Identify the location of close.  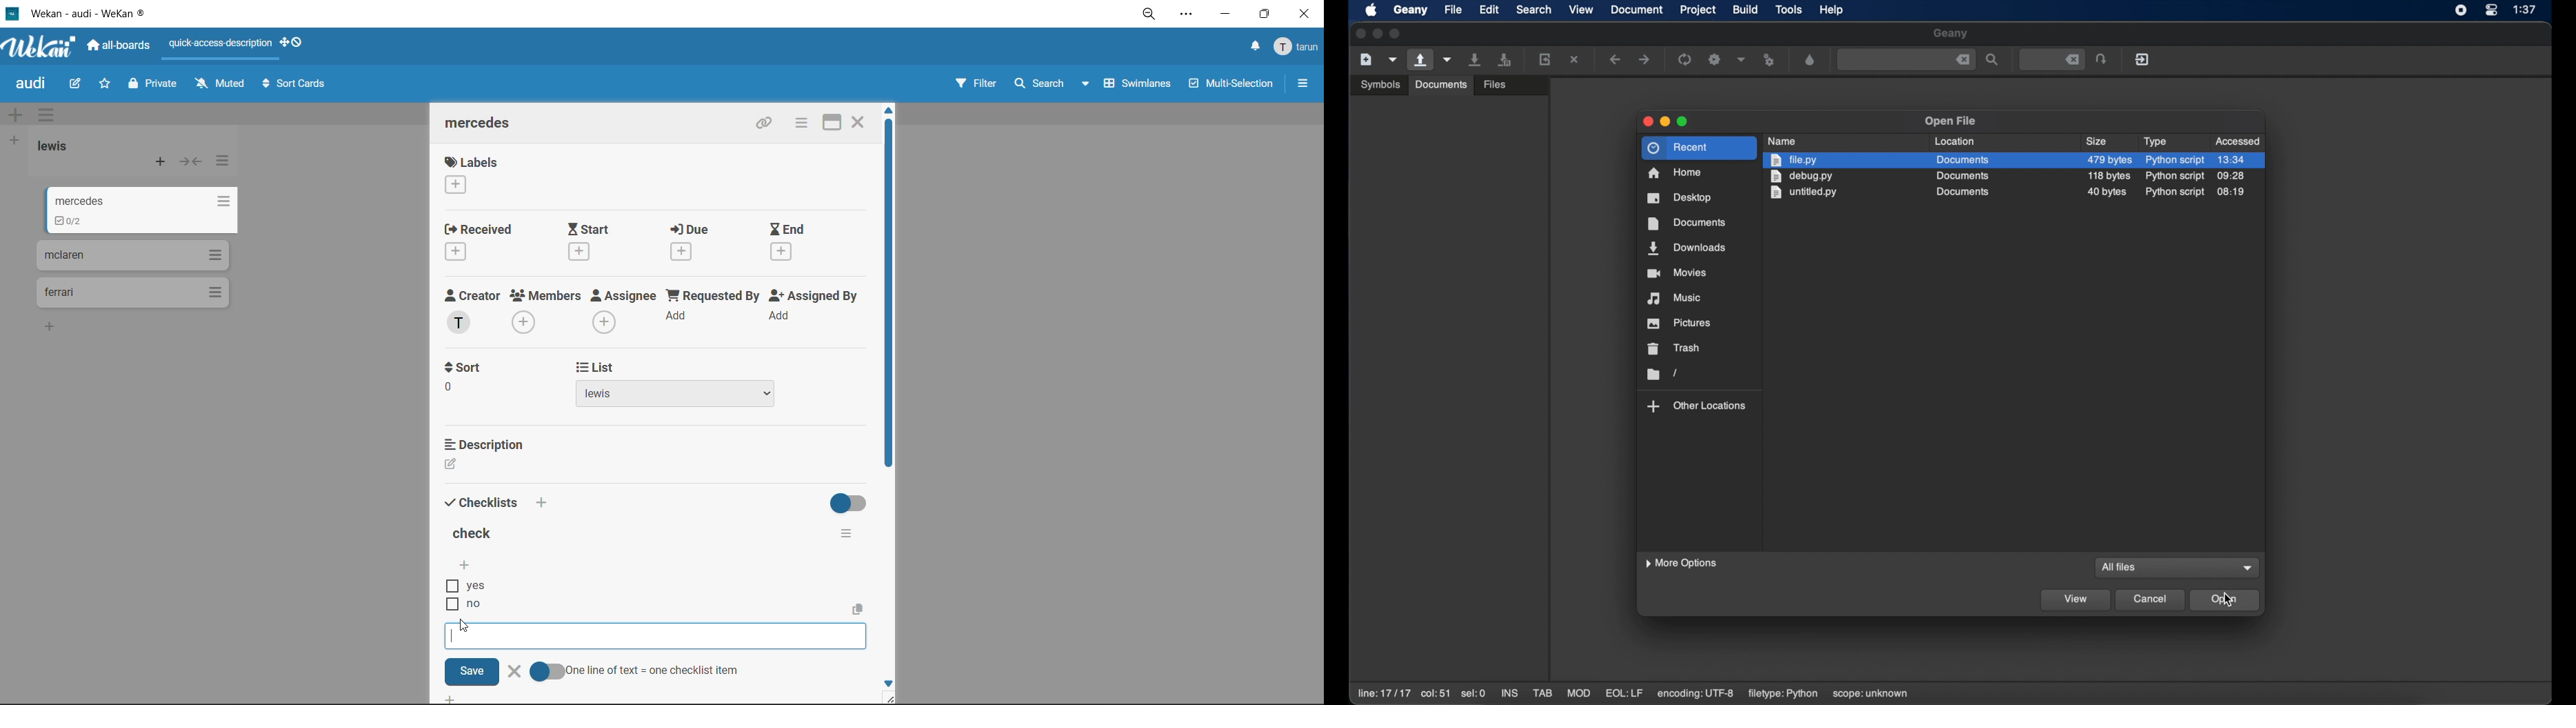
(1646, 121).